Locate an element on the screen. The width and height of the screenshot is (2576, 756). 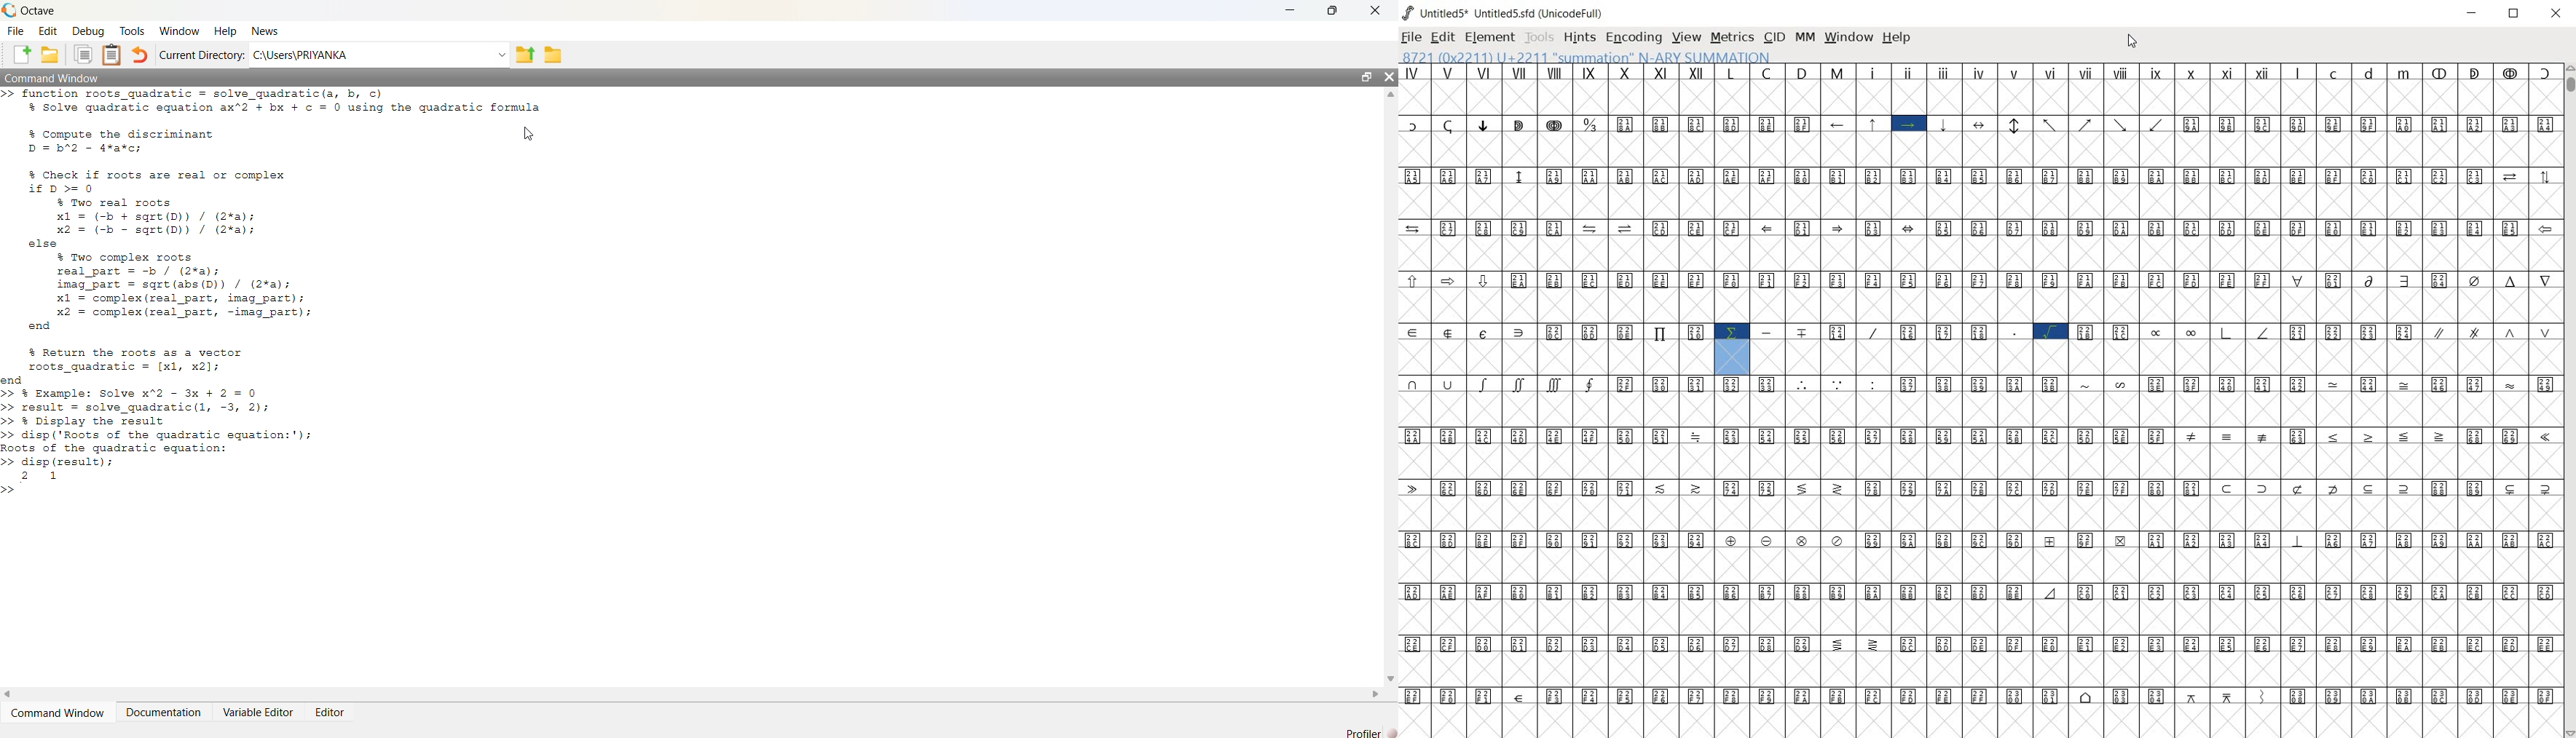
File is located at coordinates (16, 30).